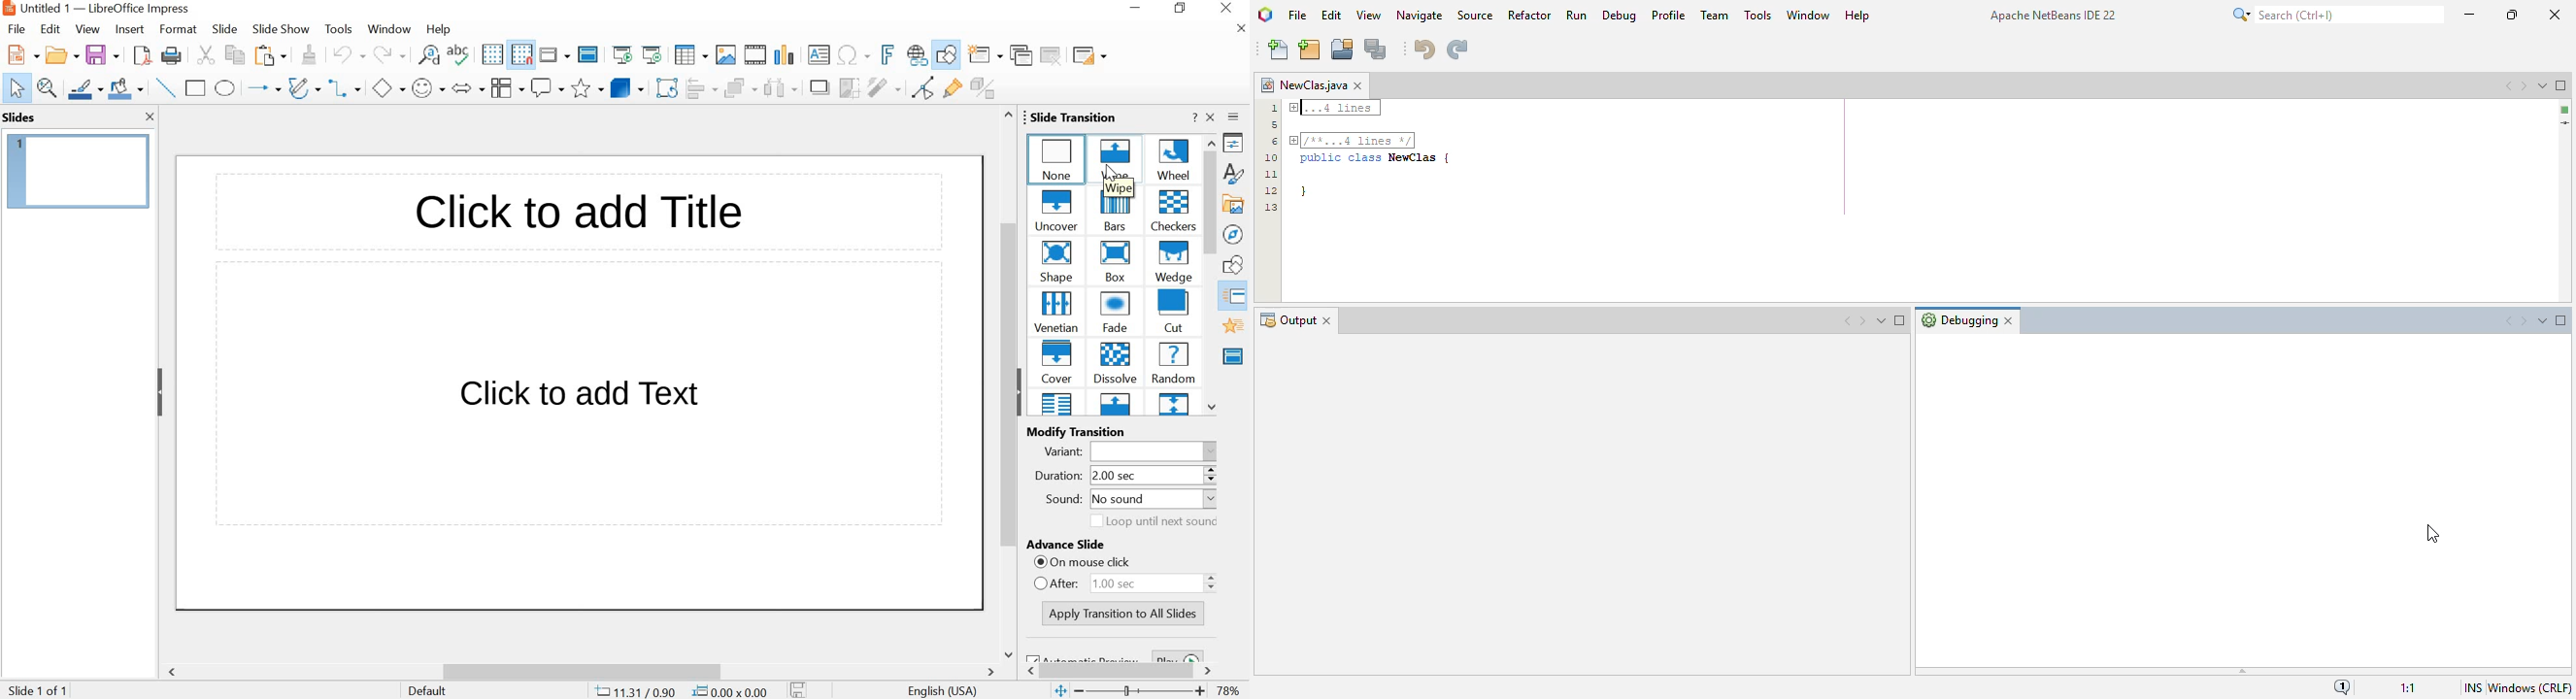  Describe the element at coordinates (1235, 355) in the screenshot. I see `Master slides` at that location.